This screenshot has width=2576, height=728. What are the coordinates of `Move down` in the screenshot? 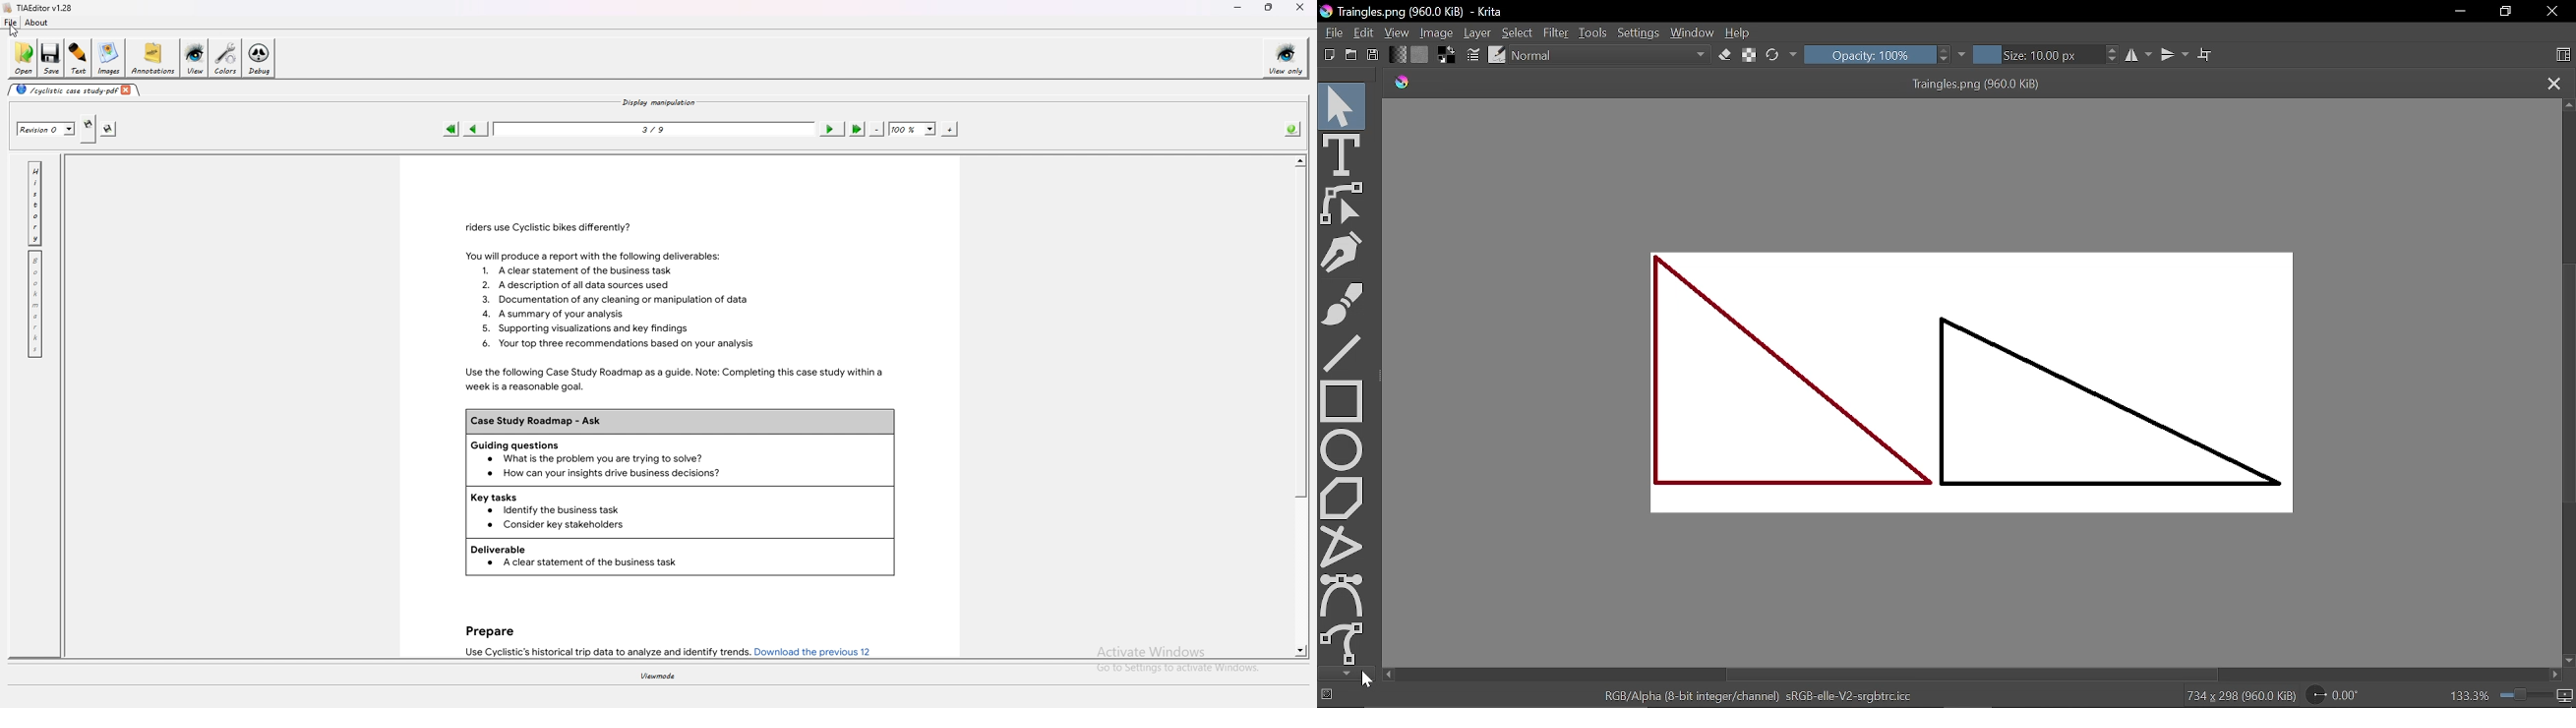 It's located at (2568, 661).